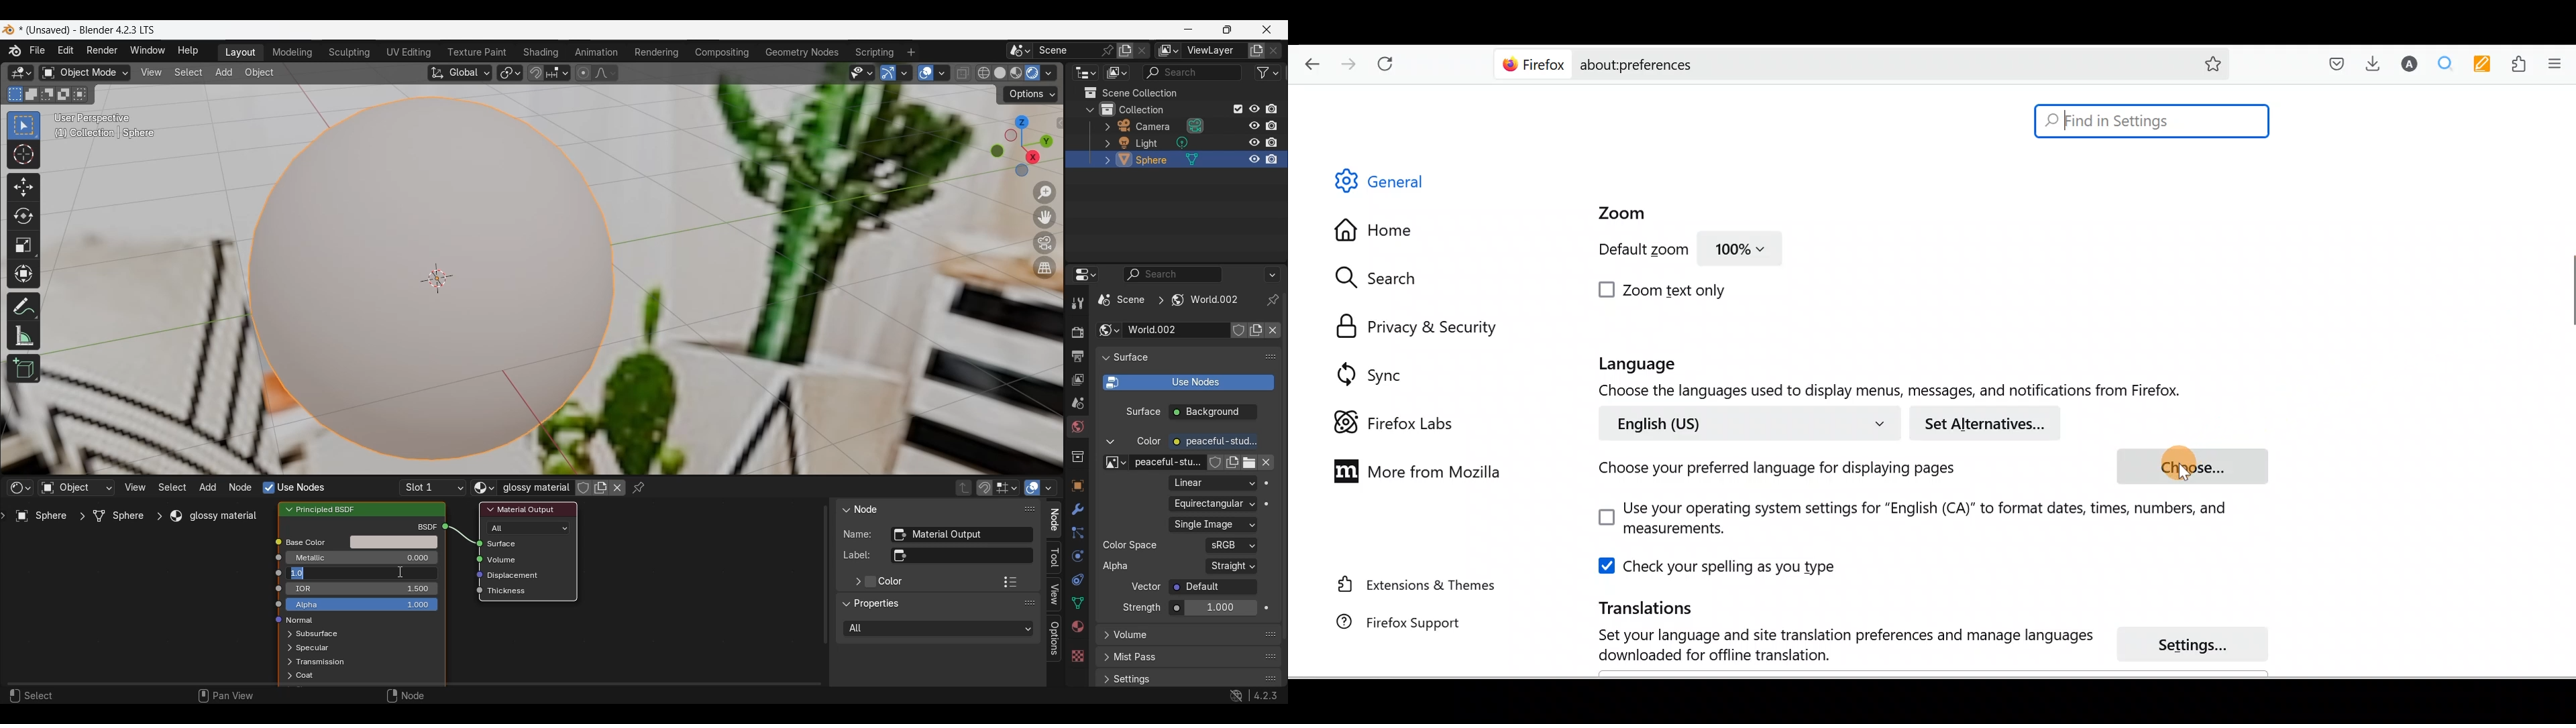 The image size is (2576, 728). Describe the element at coordinates (1110, 442) in the screenshot. I see `Collapse` at that location.